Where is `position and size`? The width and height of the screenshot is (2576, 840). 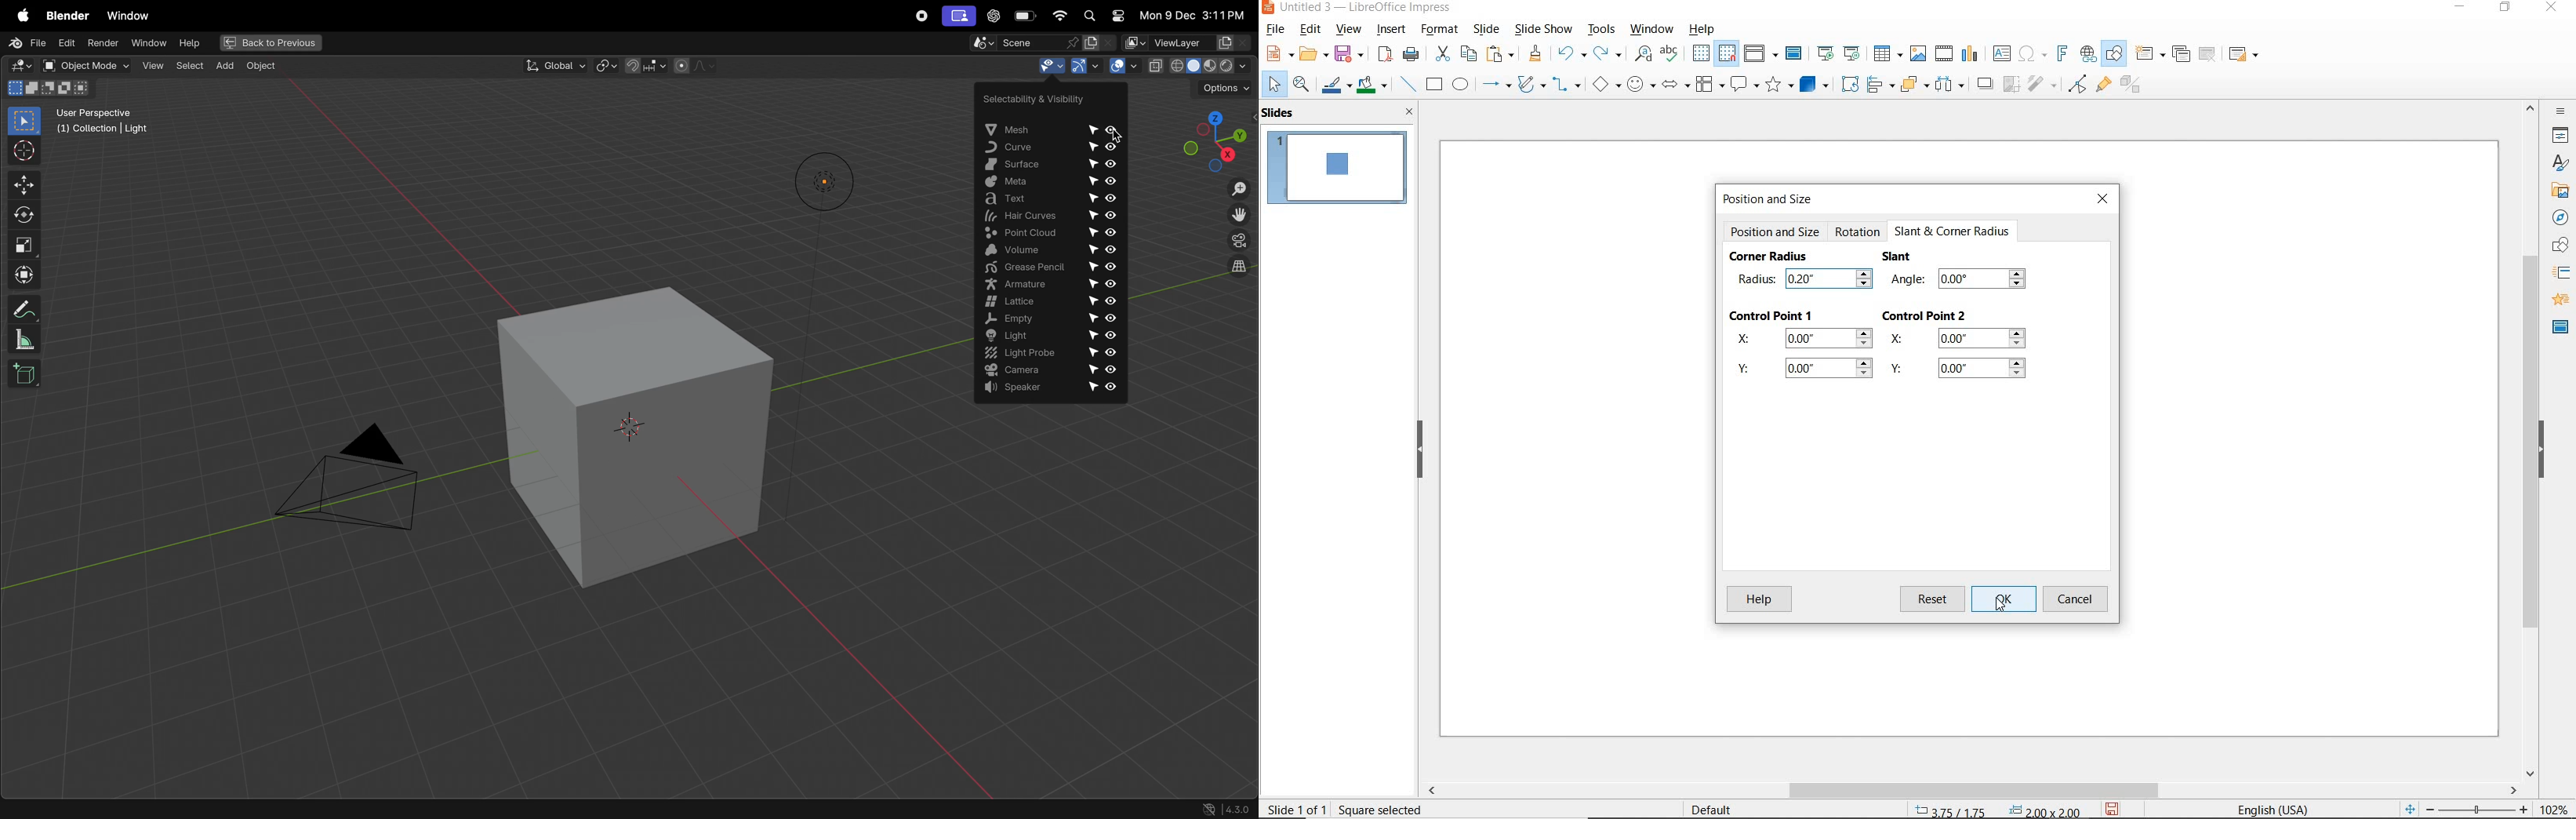
position and size is located at coordinates (1993, 808).